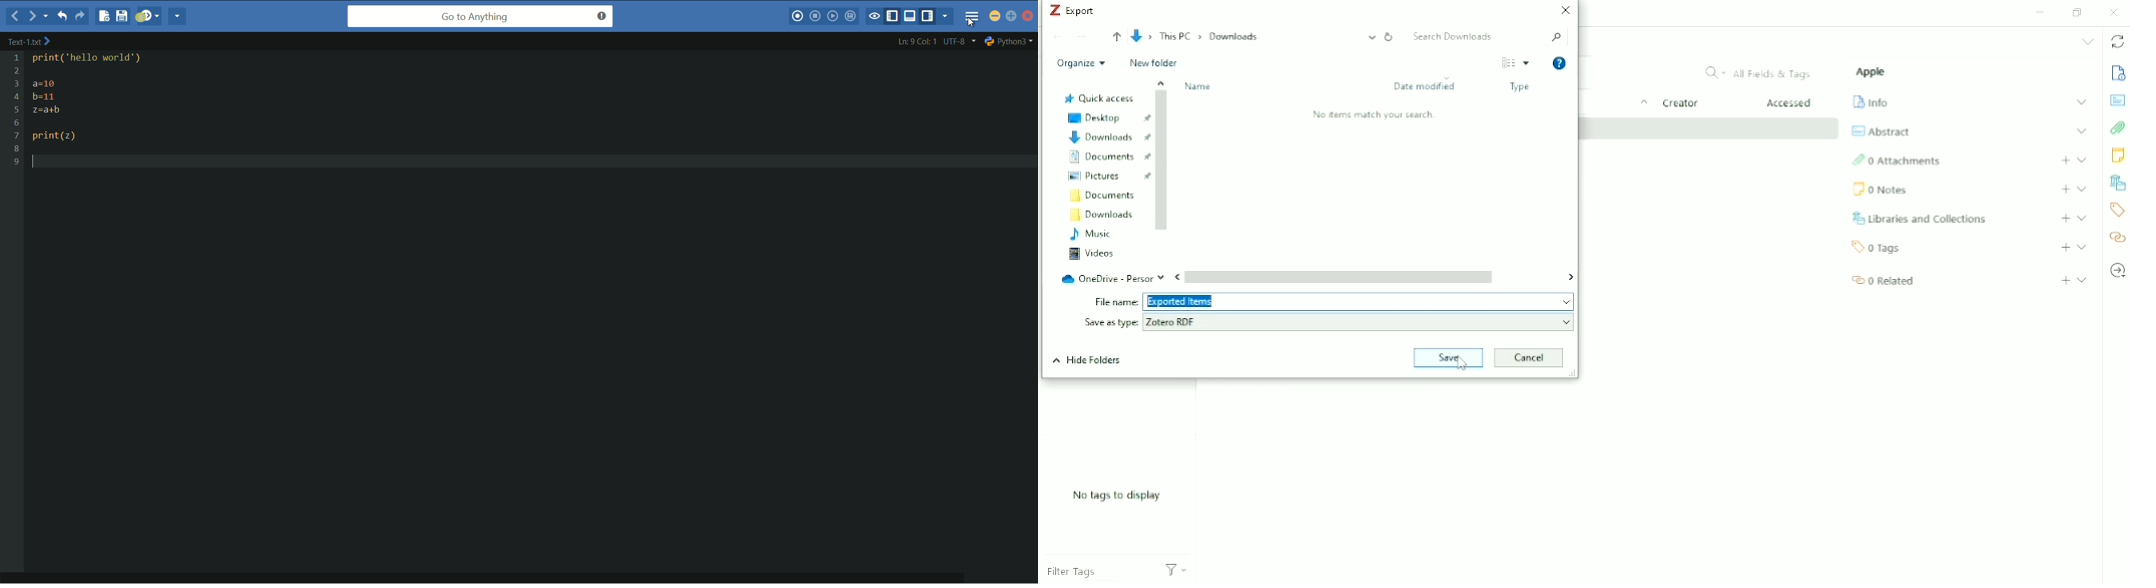 The width and height of the screenshot is (2156, 588). What do you see at coordinates (2118, 101) in the screenshot?
I see `Abstract` at bounding box center [2118, 101].